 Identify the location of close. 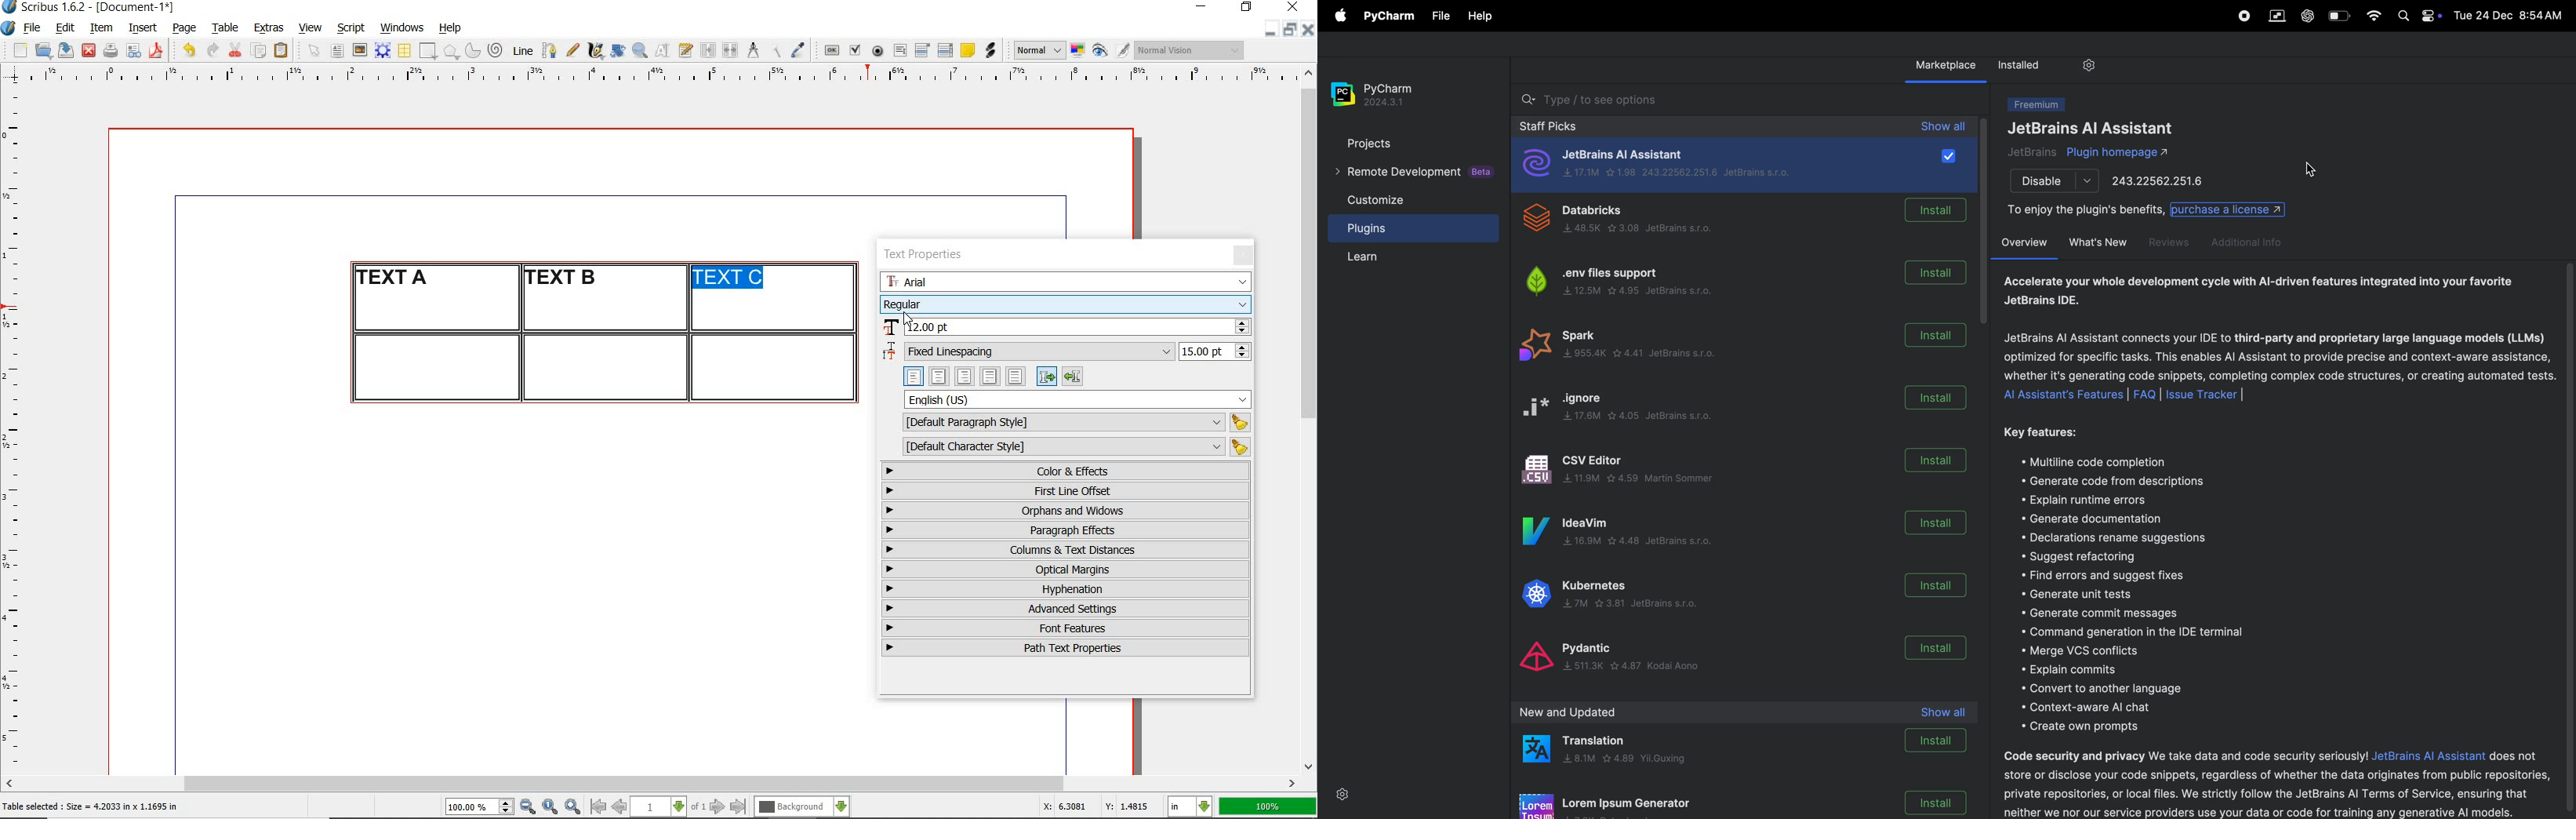
(89, 51).